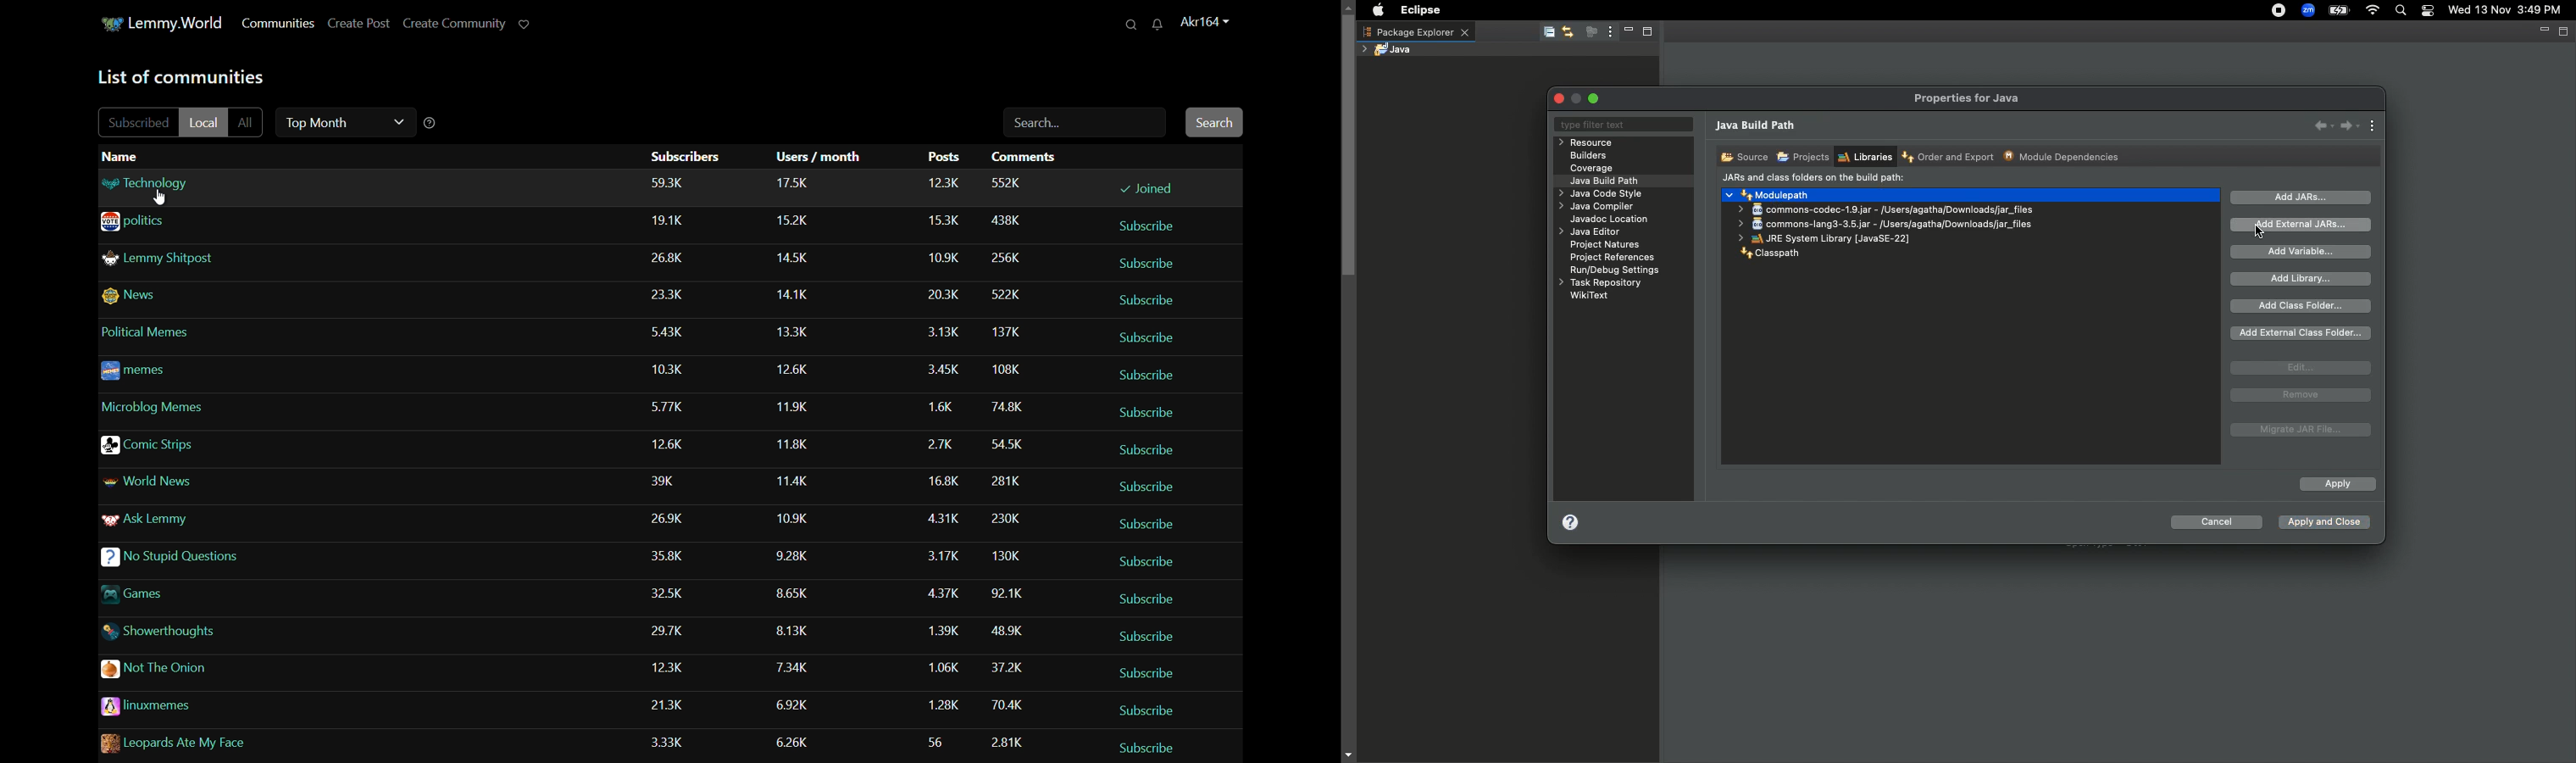 The image size is (2576, 784). What do you see at coordinates (1150, 339) in the screenshot?
I see `subscribe/unsubscribe` at bounding box center [1150, 339].